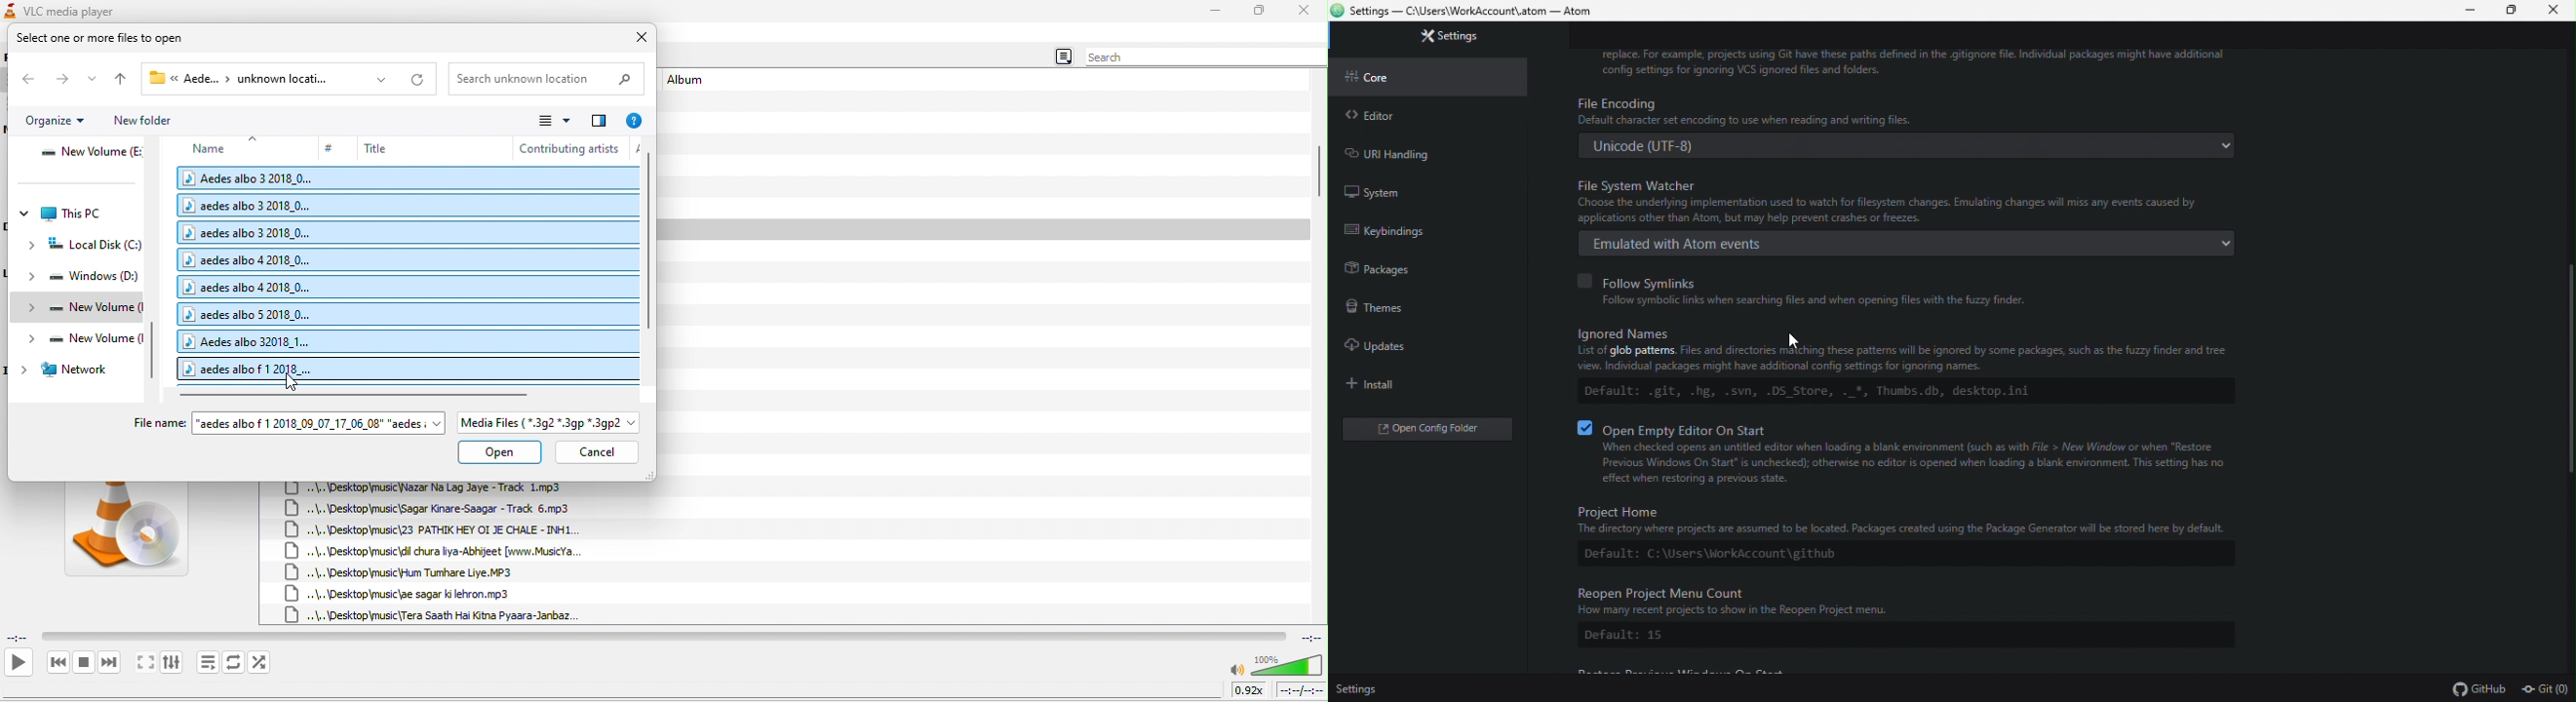 The height and width of the screenshot is (728, 2576). I want to click on « Aede... > unknown locati..., so click(271, 78).